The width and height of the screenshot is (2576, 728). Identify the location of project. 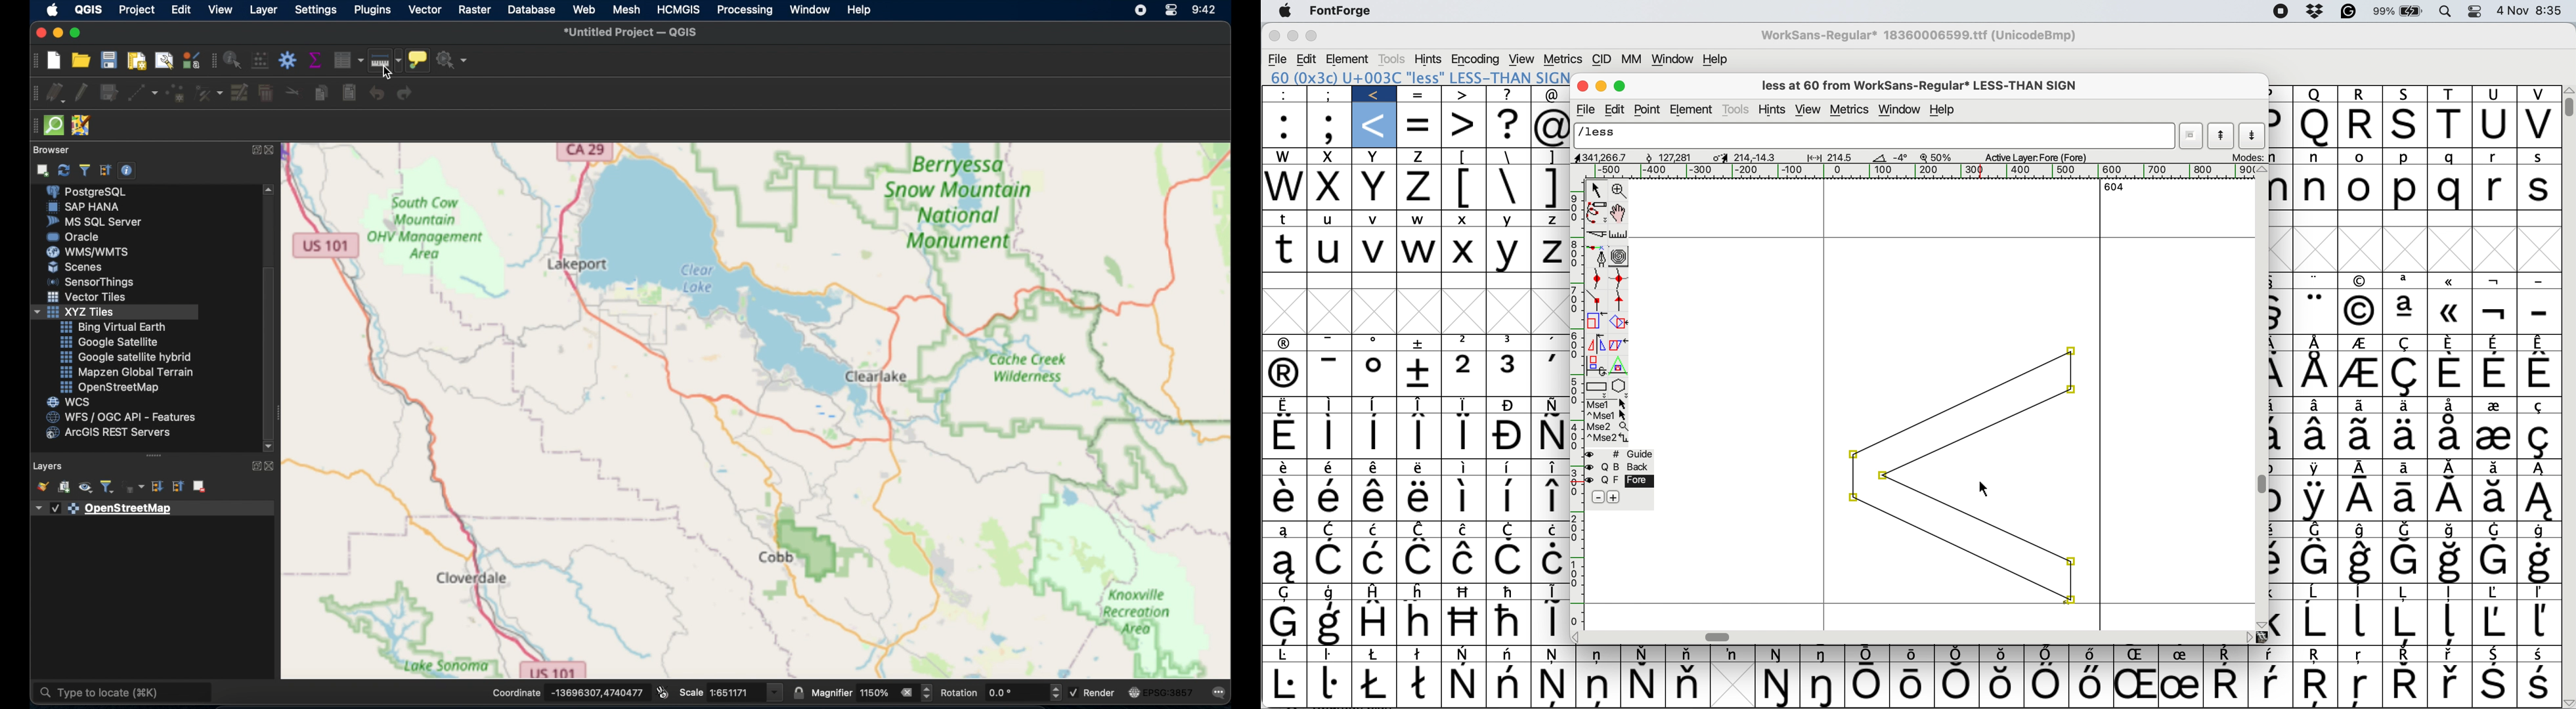
(137, 9).